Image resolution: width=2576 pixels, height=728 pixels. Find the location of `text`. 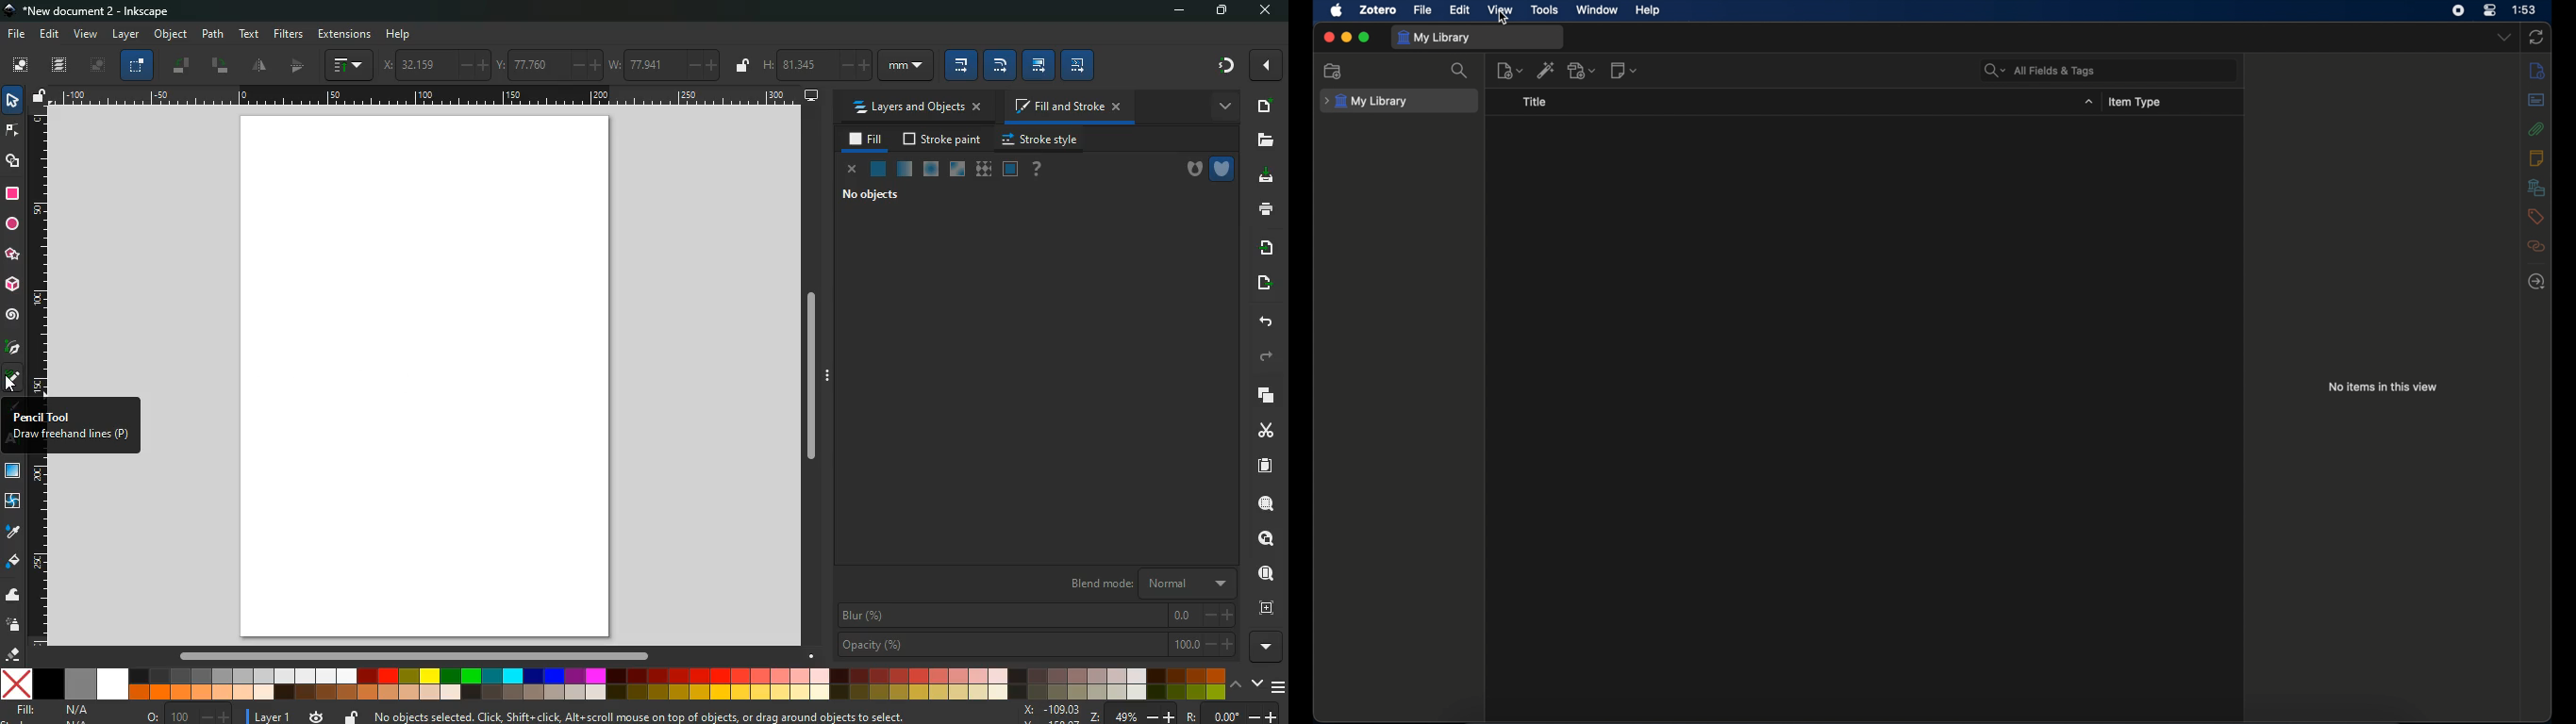

text is located at coordinates (250, 34).